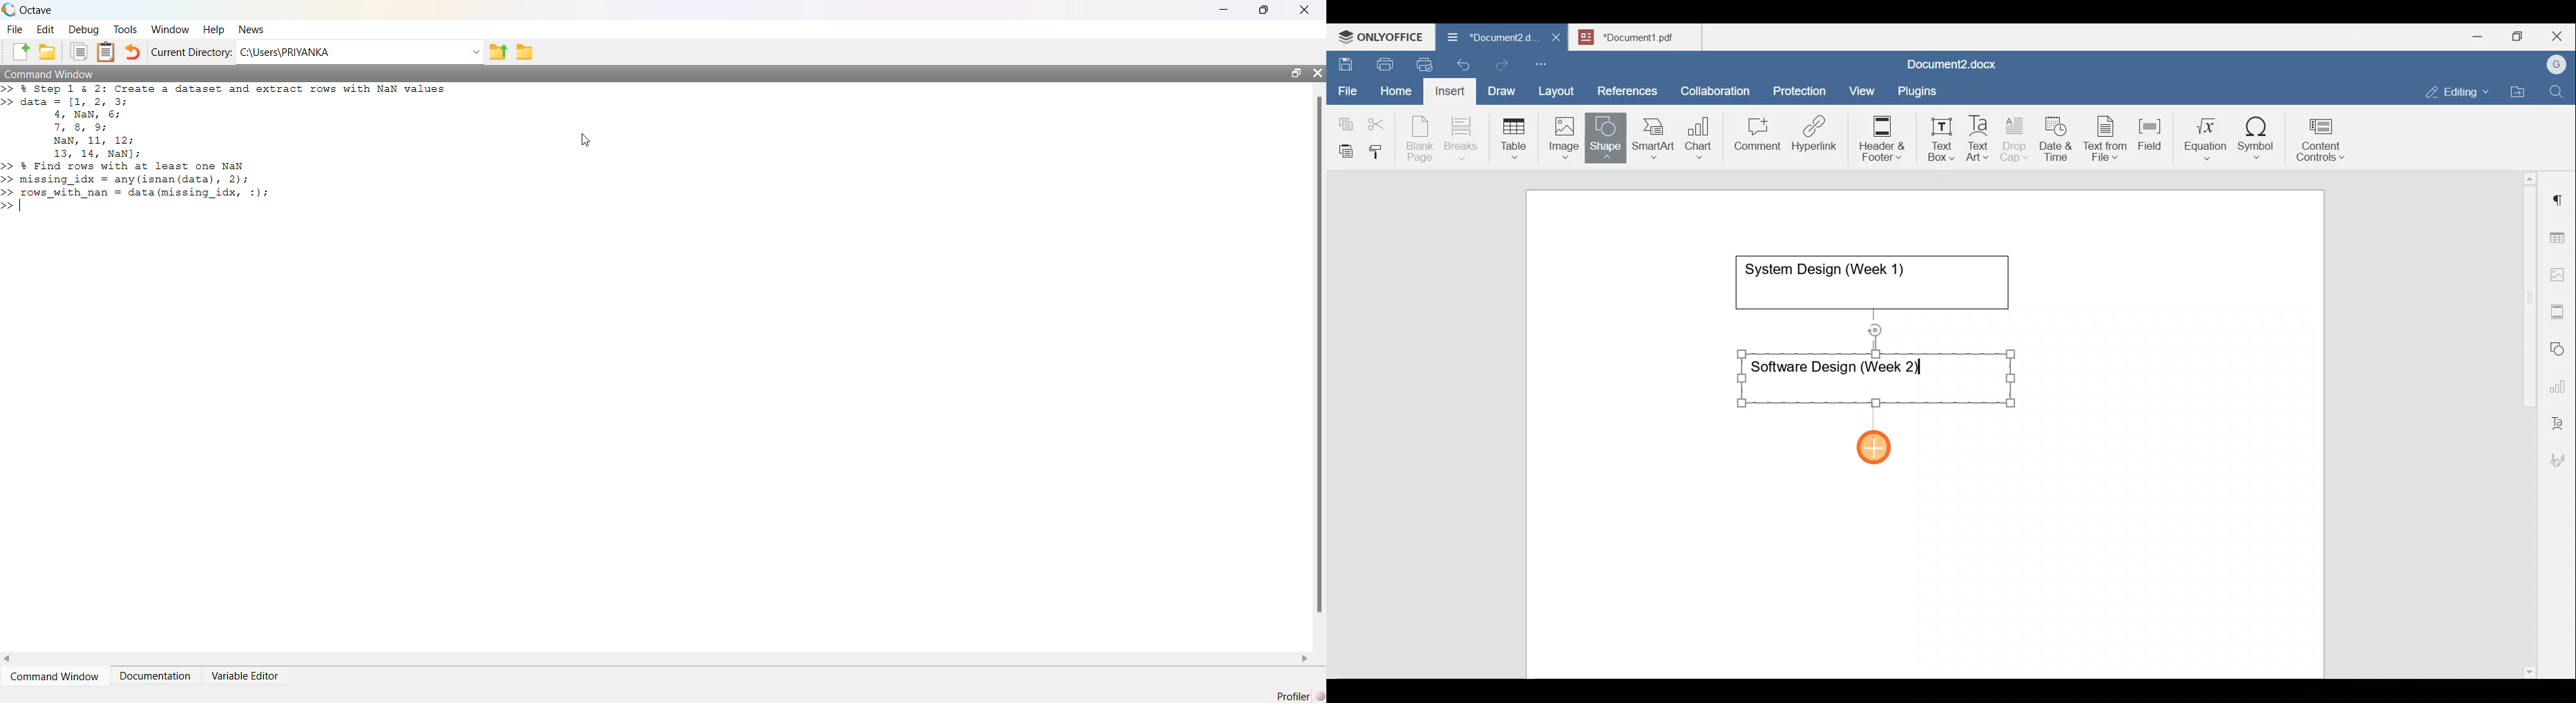 The height and width of the screenshot is (728, 2576). Describe the element at coordinates (8, 10) in the screenshot. I see `logo` at that location.